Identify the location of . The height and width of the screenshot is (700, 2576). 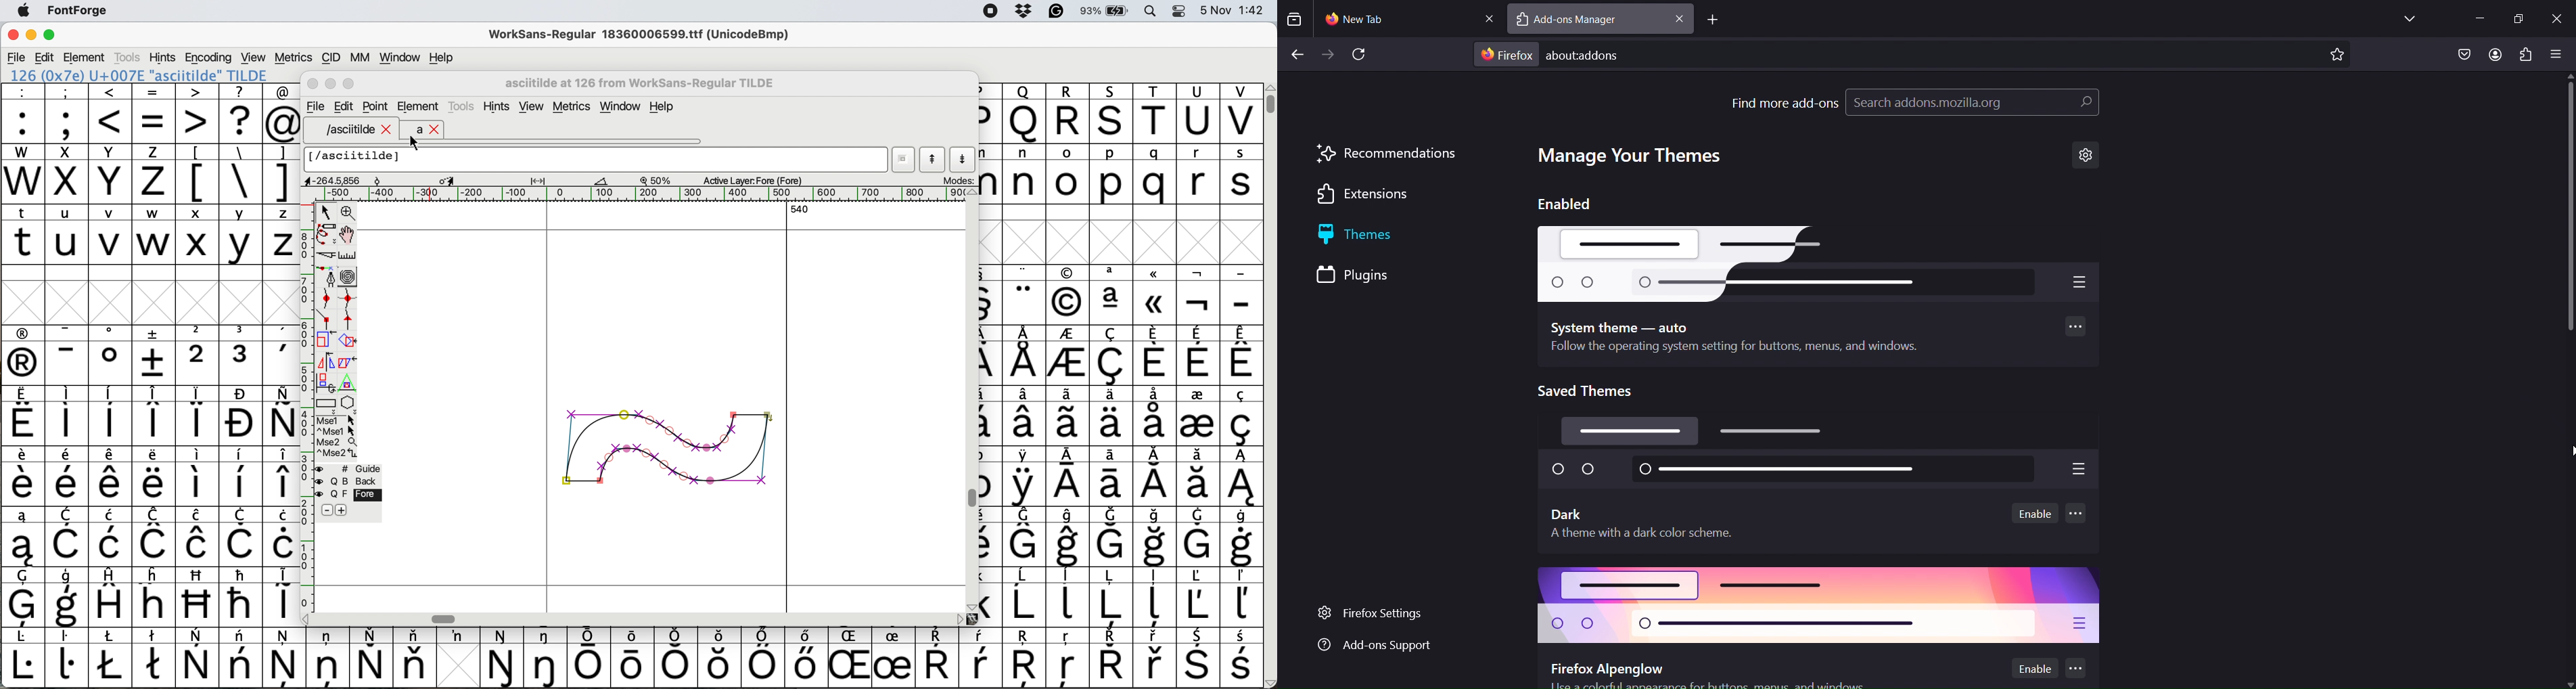
(1069, 658).